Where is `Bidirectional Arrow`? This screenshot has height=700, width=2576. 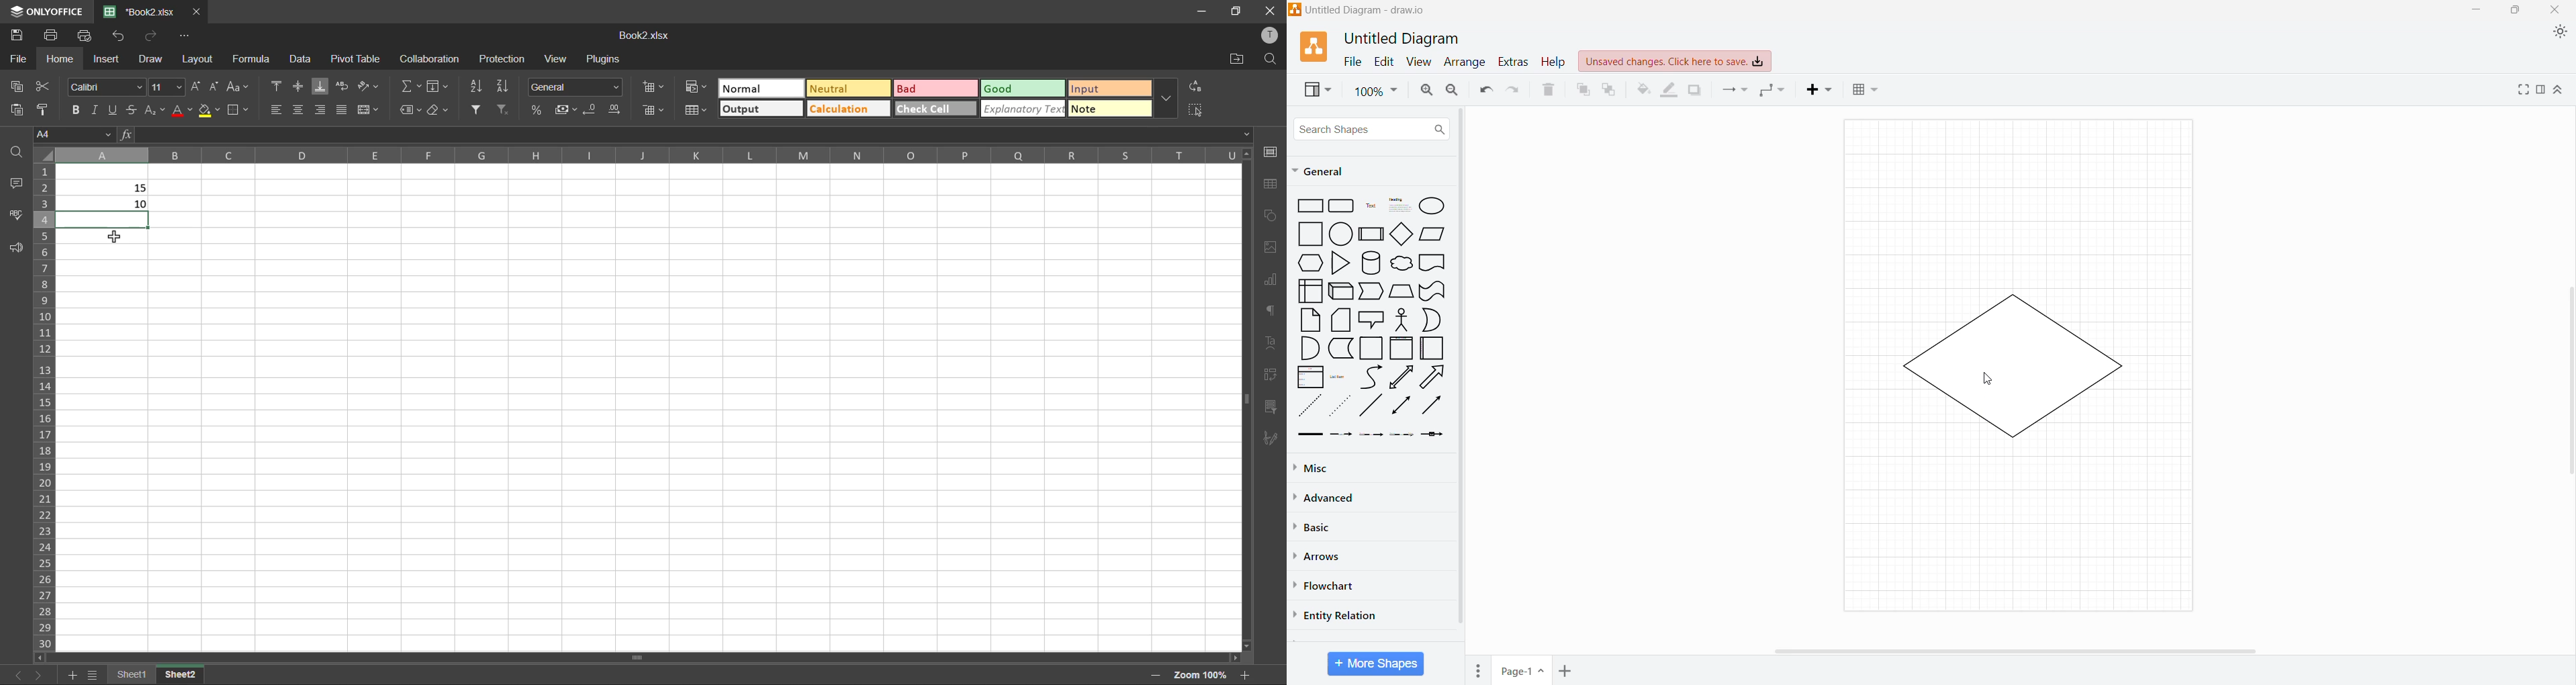
Bidirectional Arrow is located at coordinates (1402, 377).